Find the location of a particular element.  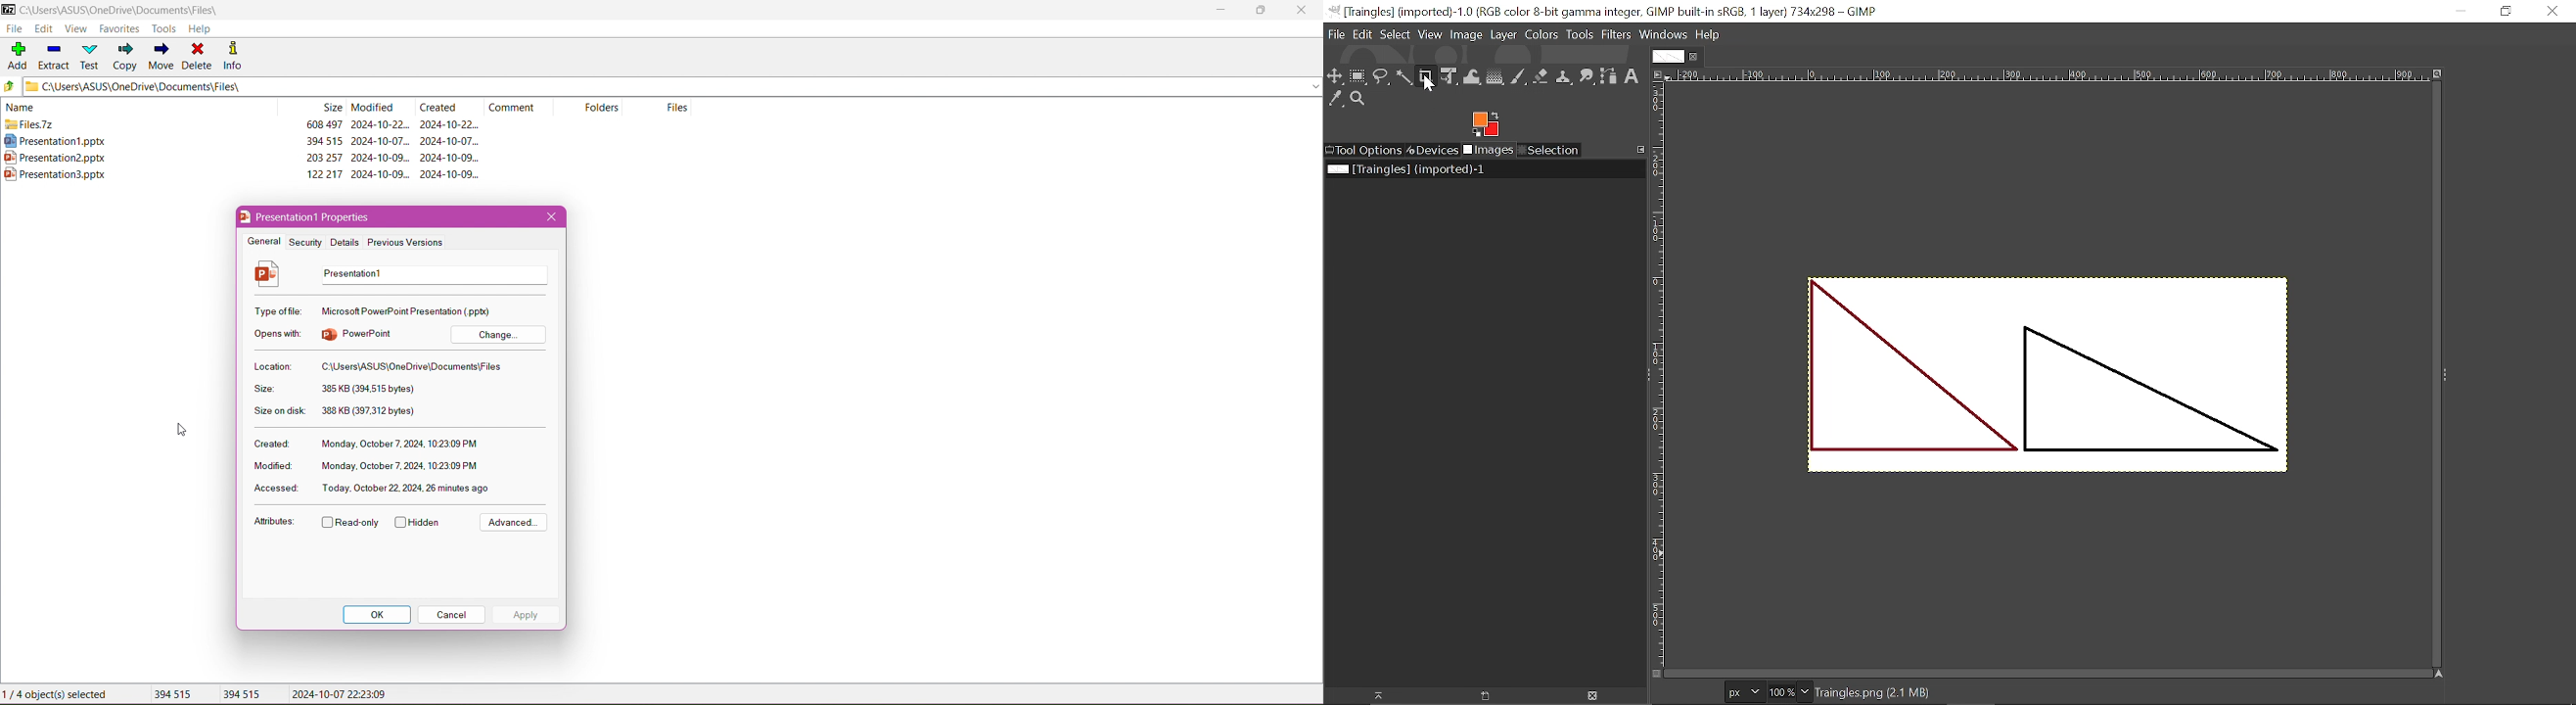

Show sidebar menu is located at coordinates (2446, 375).